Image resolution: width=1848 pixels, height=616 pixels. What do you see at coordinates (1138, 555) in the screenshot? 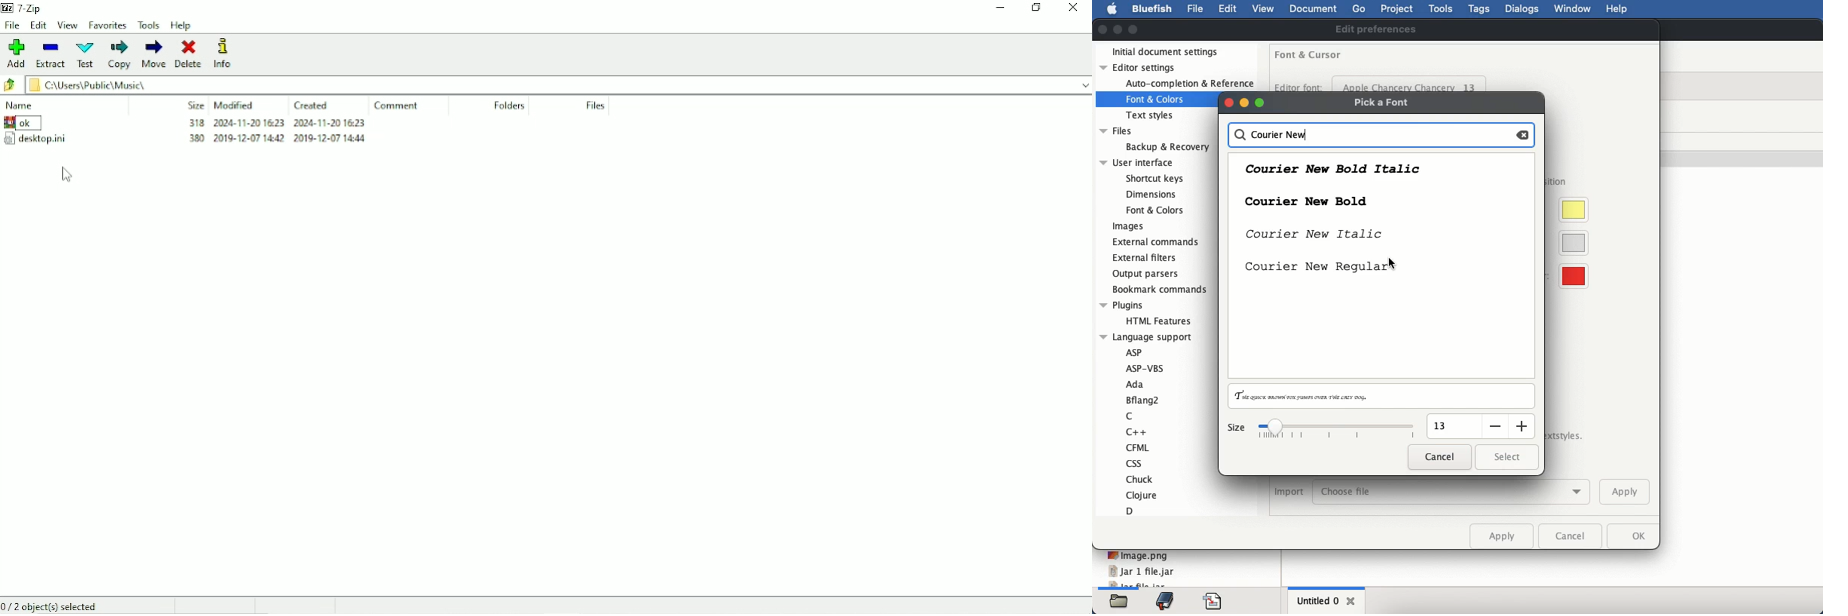
I see `image` at bounding box center [1138, 555].